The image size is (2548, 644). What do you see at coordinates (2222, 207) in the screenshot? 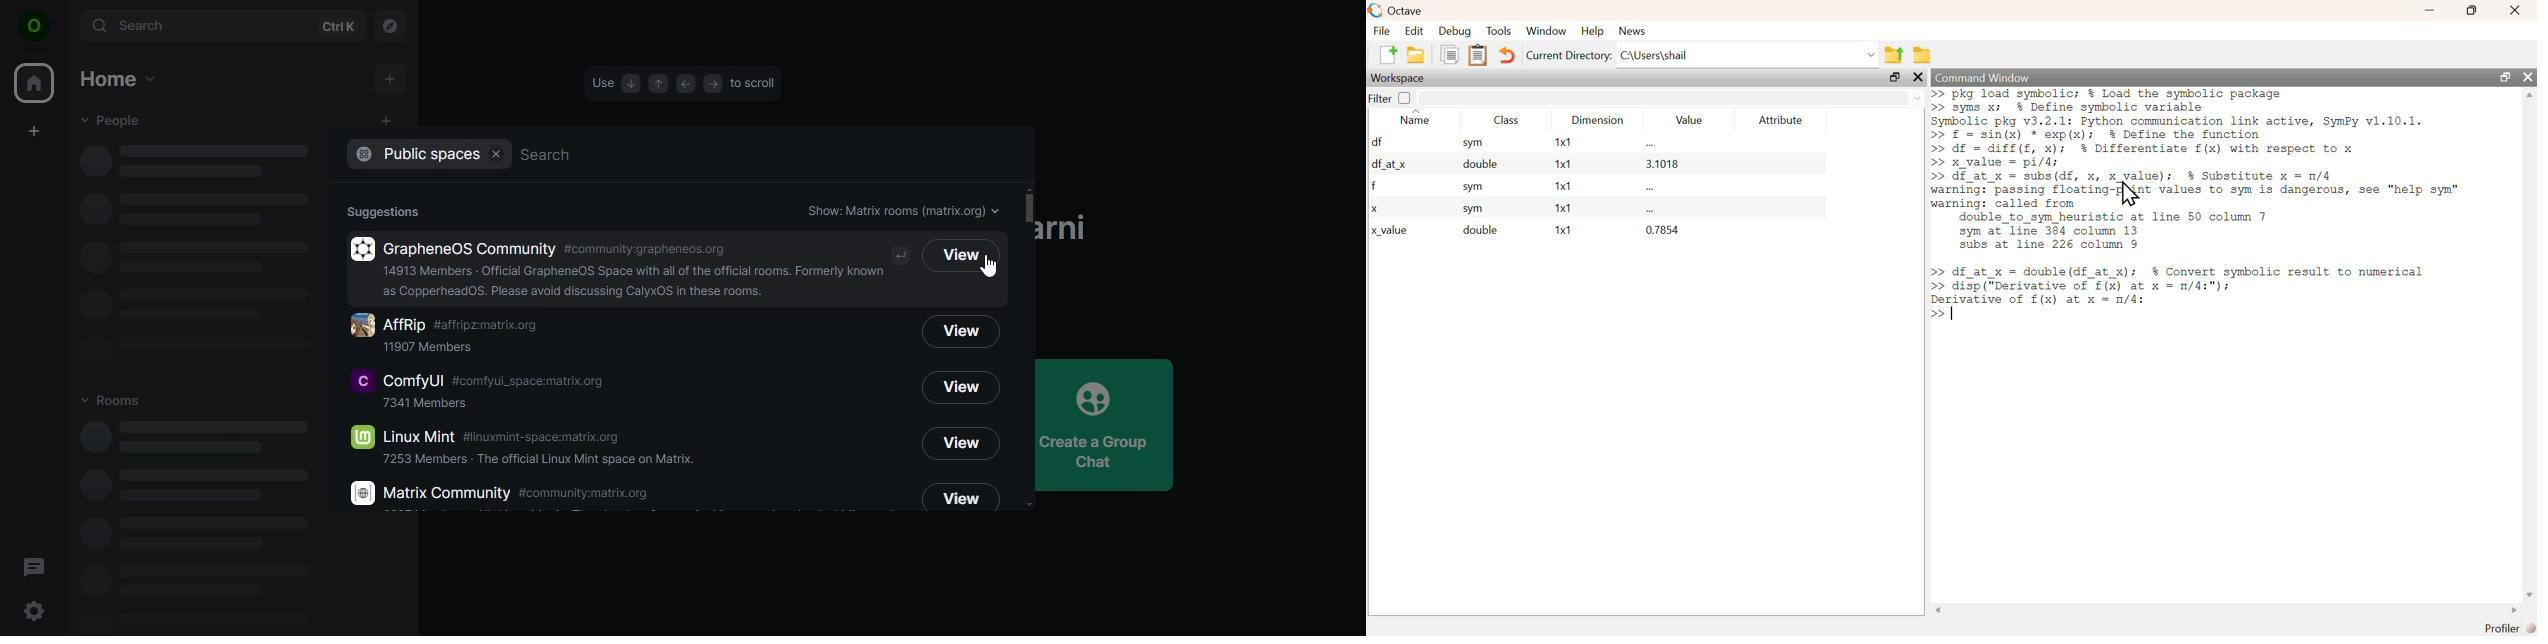
I see `>> pkg load symbolic; % Load the symbolic package
>> syms x; % Define symbolic variable
Symbolic pkg v3.2.1: Python communication link active, SymPy v1.10.1.
>> f = sin(x) * exp(x); % Define the function
>> df = diff(f, x); % Differentiate f(x) with respect to x
>> x_value = pi/4;
>> df_at_x = subs(df, x, x_value); $% Substitute x = n/4
warning: passing flosting {Not values to sym is dangerous, see "help sym"
warning: called from
double_to_sym heuristic at line 50 column 7
sym at line 384 column 13
subs at line 226 column 9
>> df_at_x = double(df_at_x); $% Convert symbolic result to numerical
>> disp ("Derivative of f(x) at x = m/4:");
ee of f(x) at x = n/4:
>>` at bounding box center [2222, 207].